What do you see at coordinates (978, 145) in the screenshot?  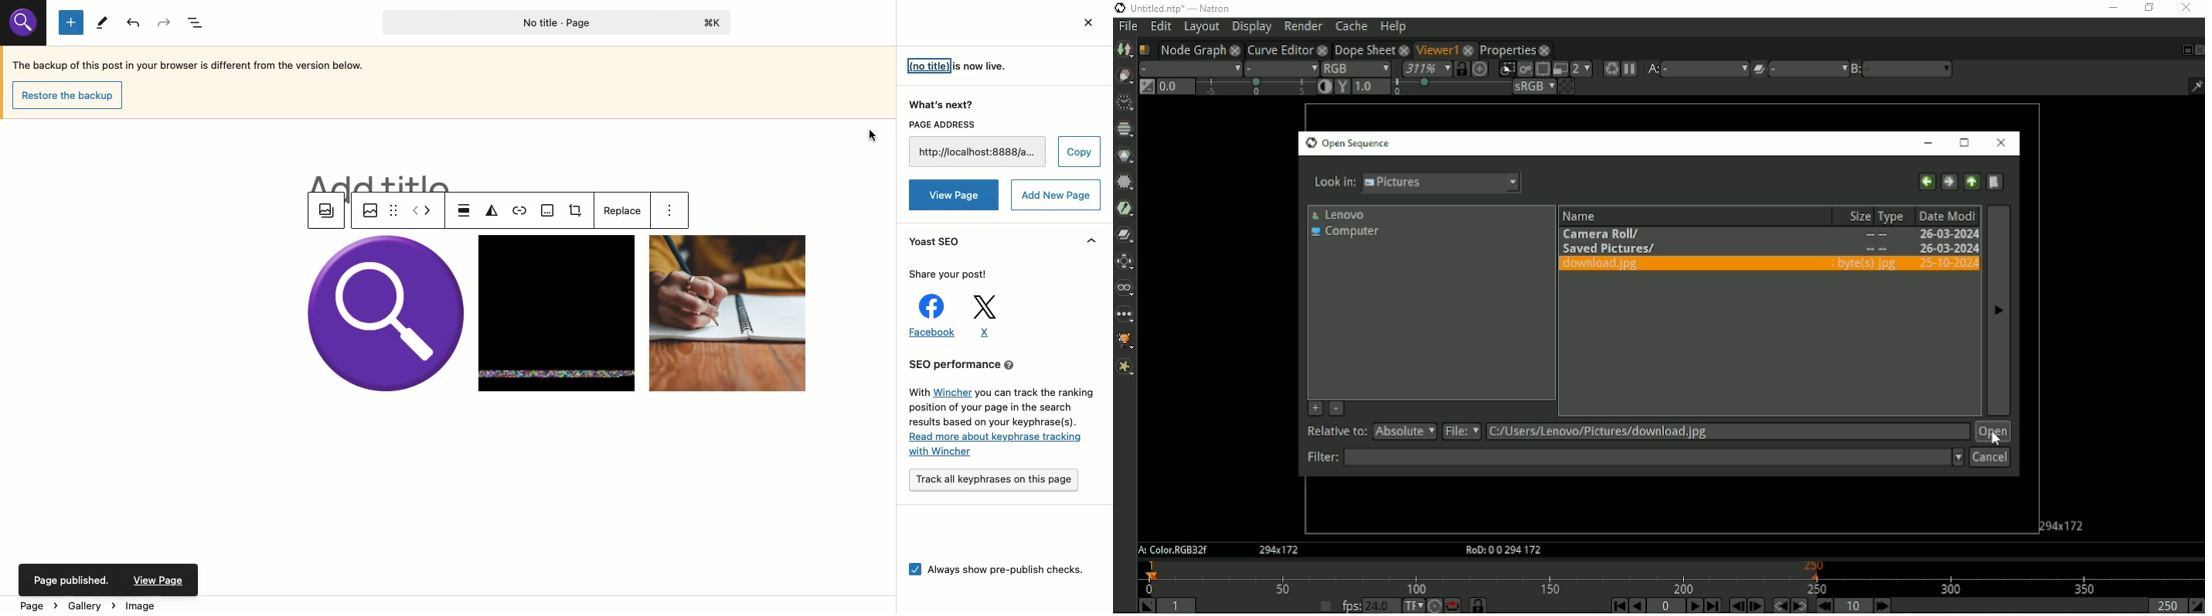 I see `Page address` at bounding box center [978, 145].